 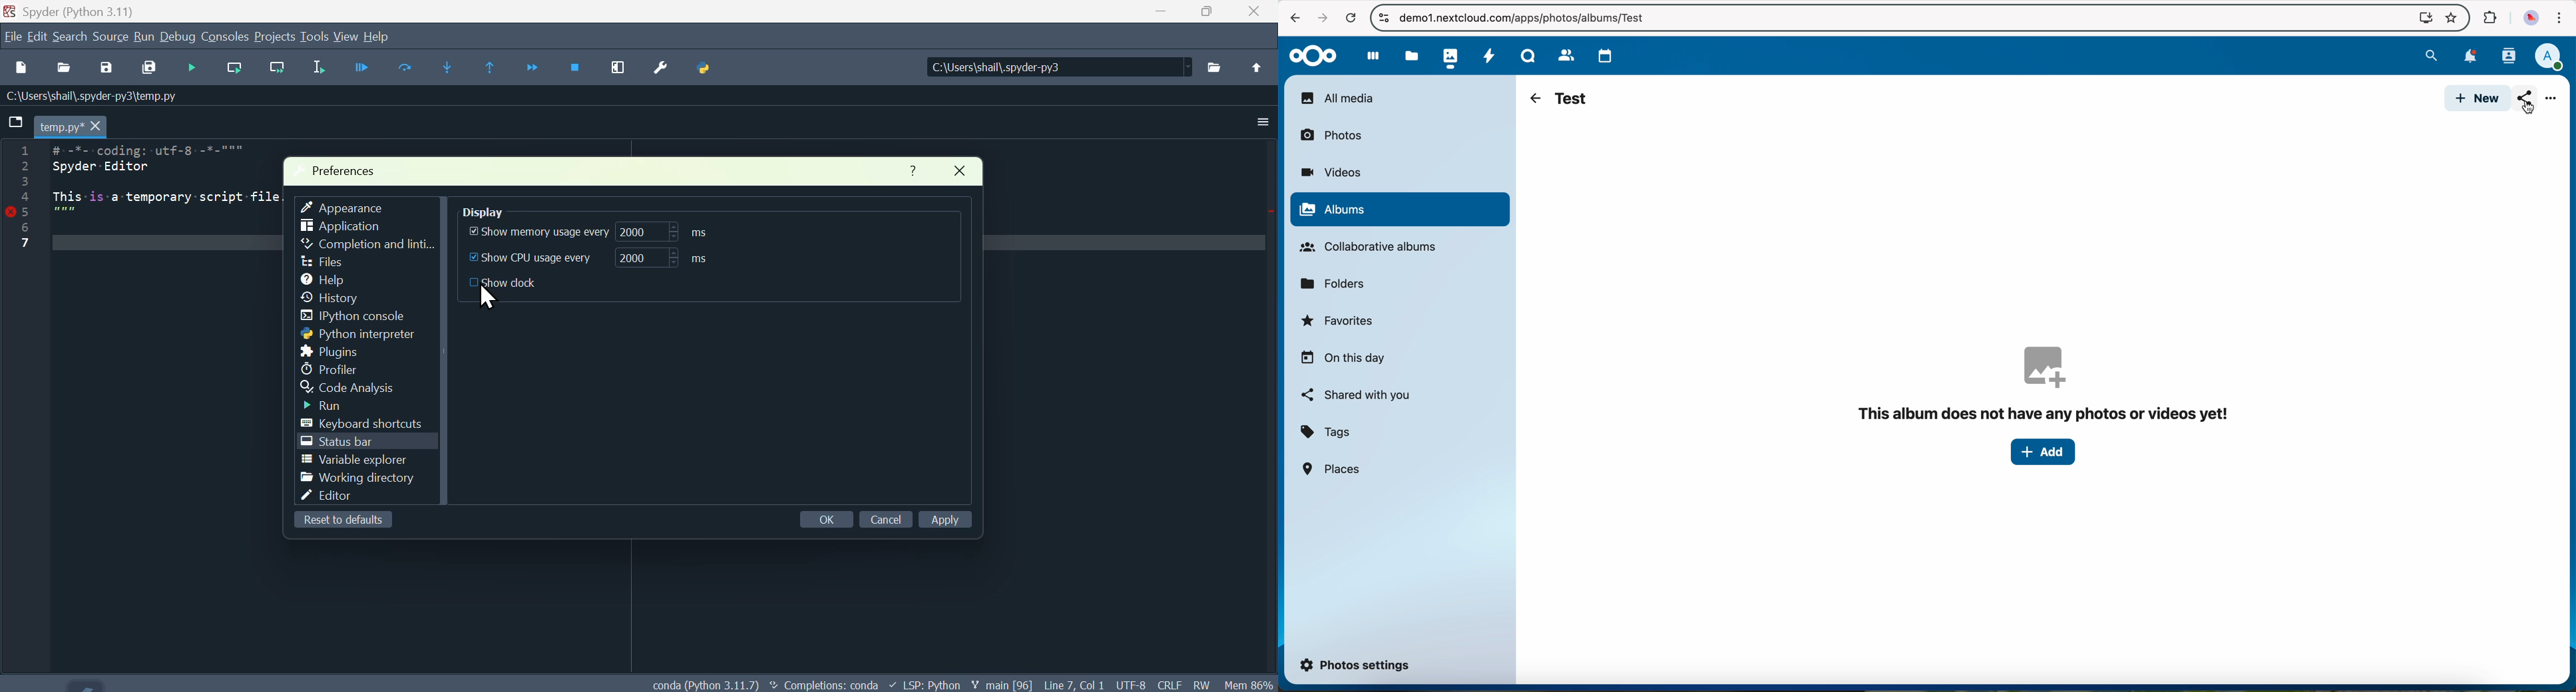 What do you see at coordinates (1333, 468) in the screenshot?
I see `places` at bounding box center [1333, 468].